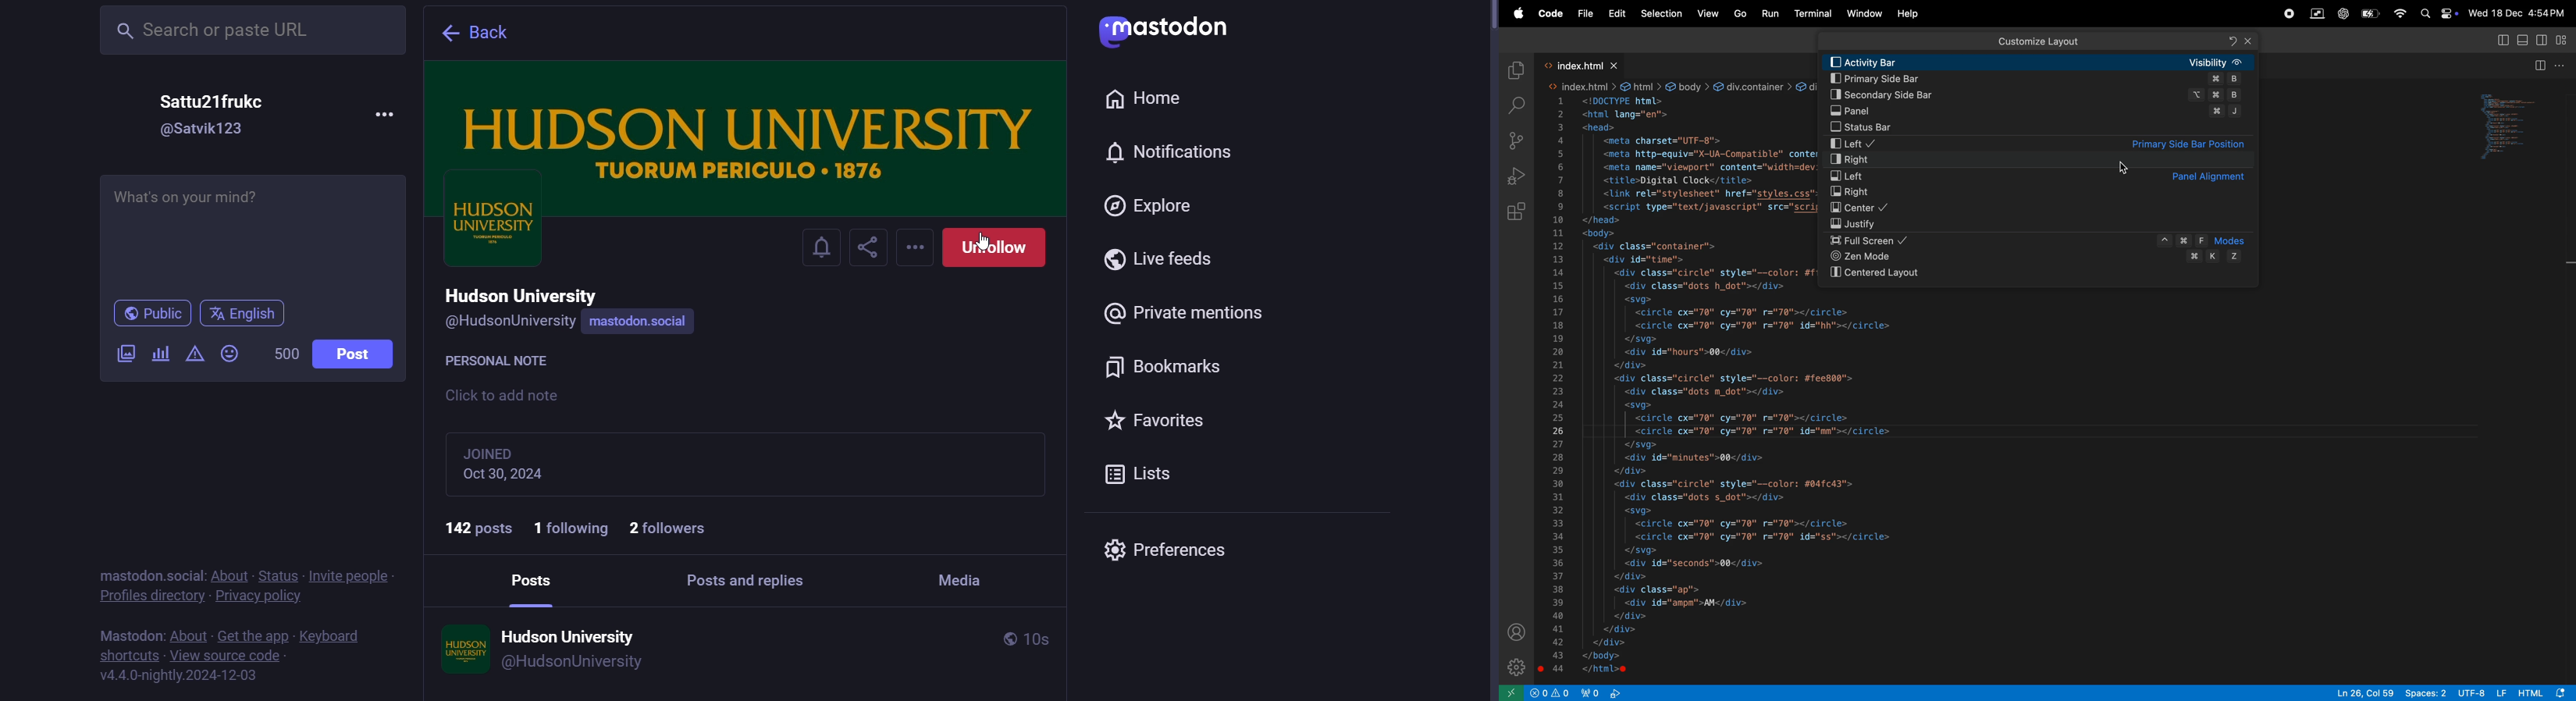 The width and height of the screenshot is (2576, 728). Describe the element at coordinates (211, 130) in the screenshot. I see `@Satvik123` at that location.